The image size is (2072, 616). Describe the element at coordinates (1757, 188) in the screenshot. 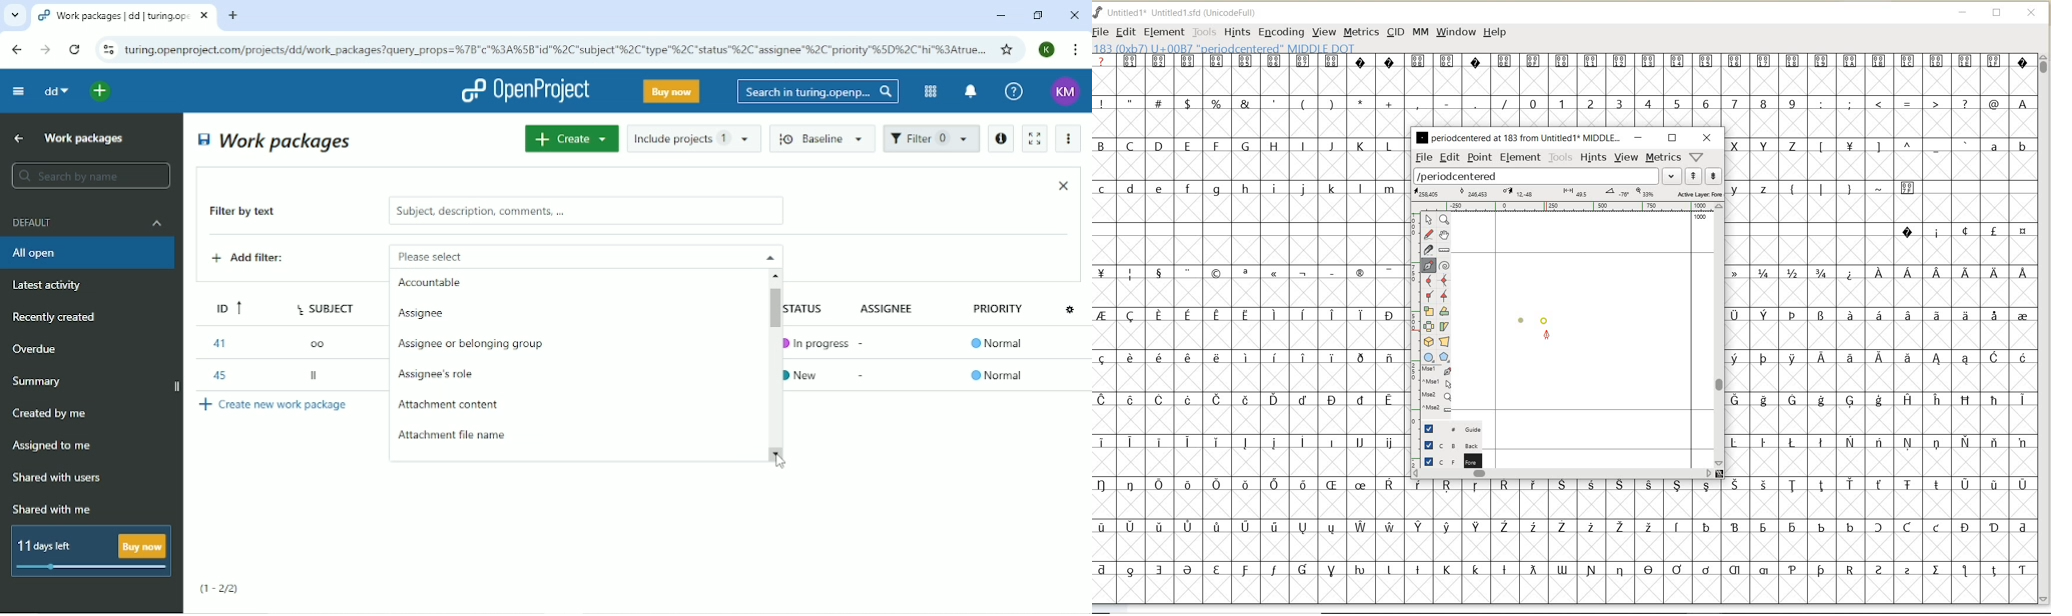

I see `lowercase letters` at that location.